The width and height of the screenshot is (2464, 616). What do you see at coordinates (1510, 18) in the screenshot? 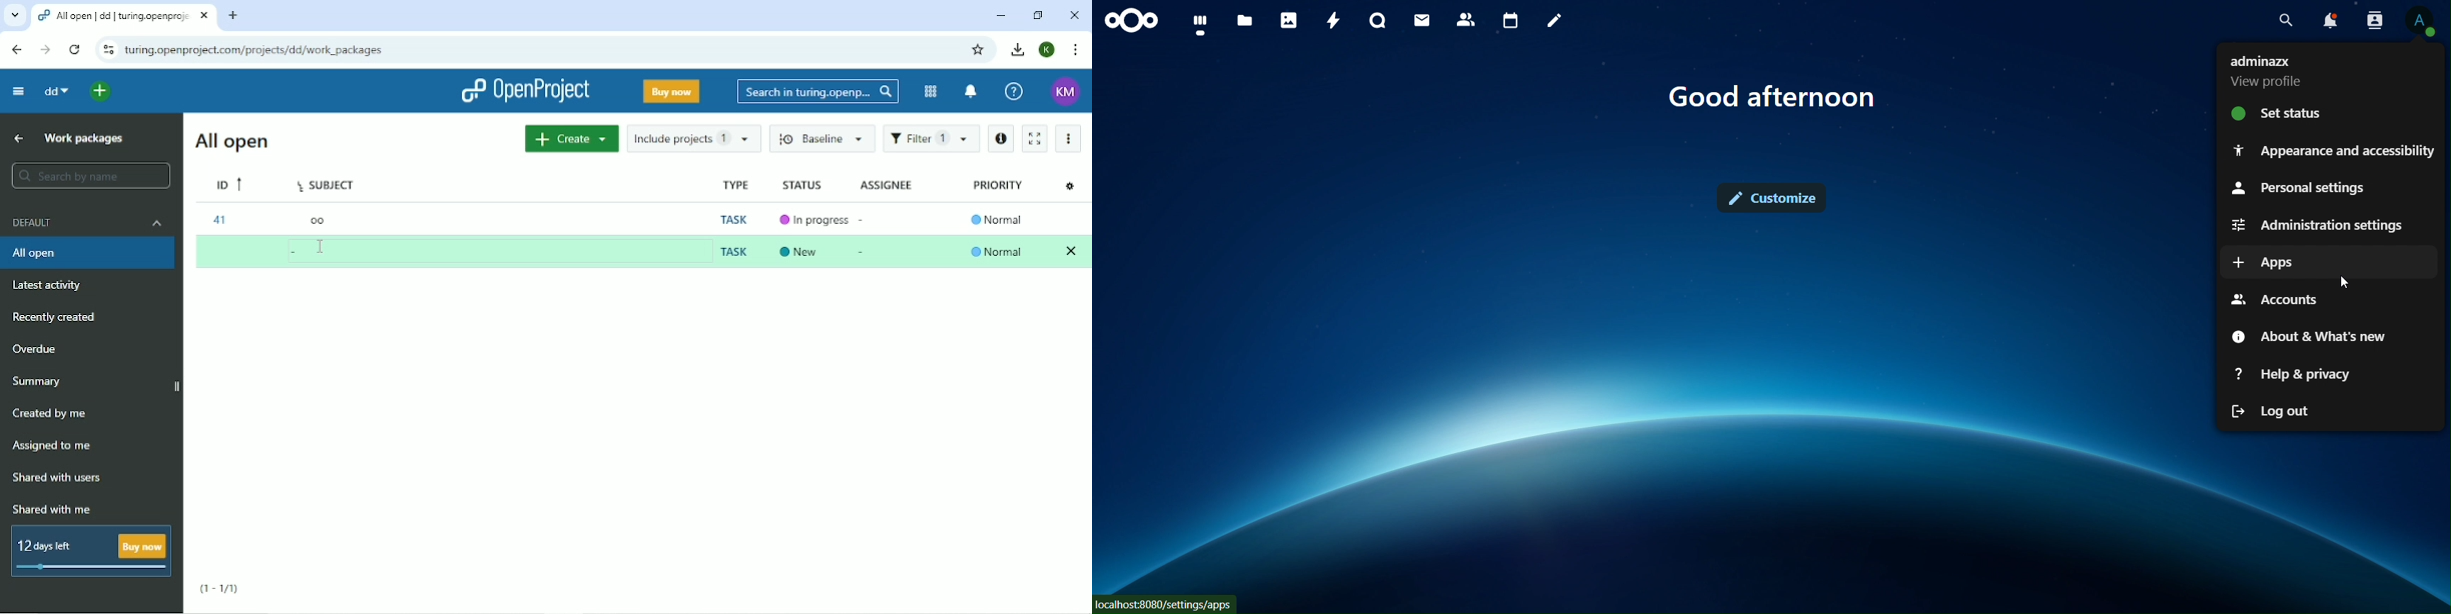
I see `calendar` at bounding box center [1510, 18].